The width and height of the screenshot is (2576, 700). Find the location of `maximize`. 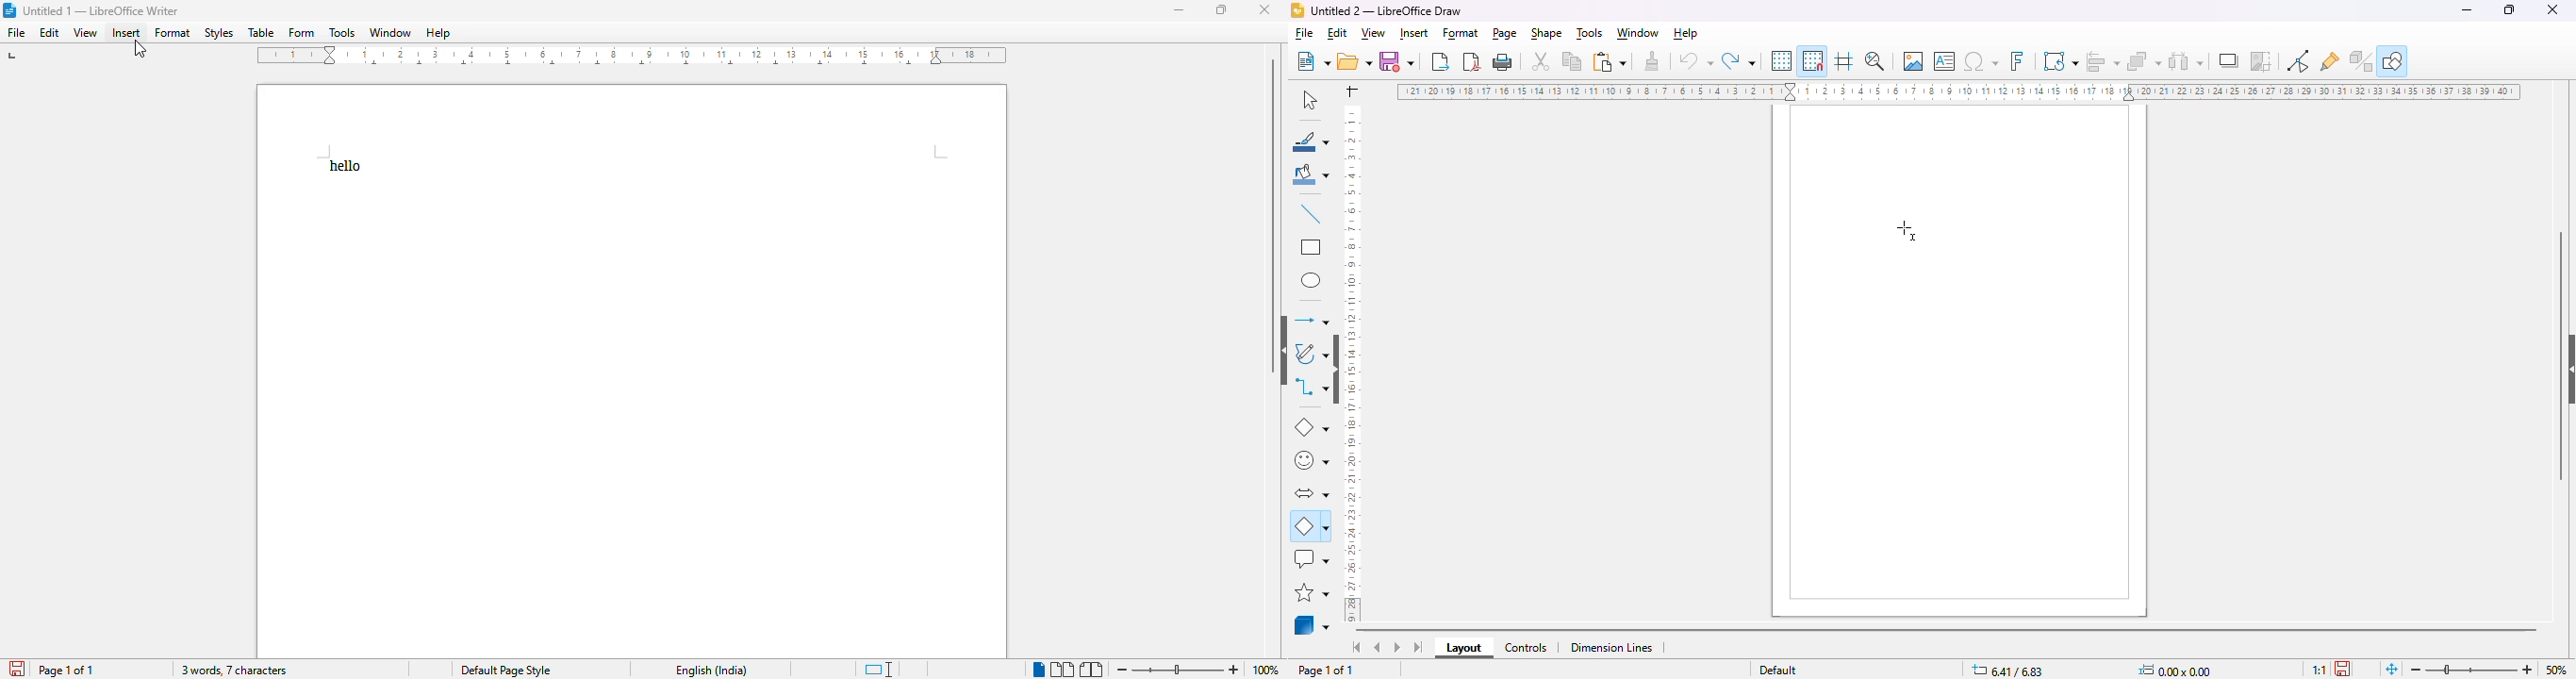

maximize is located at coordinates (2509, 9).